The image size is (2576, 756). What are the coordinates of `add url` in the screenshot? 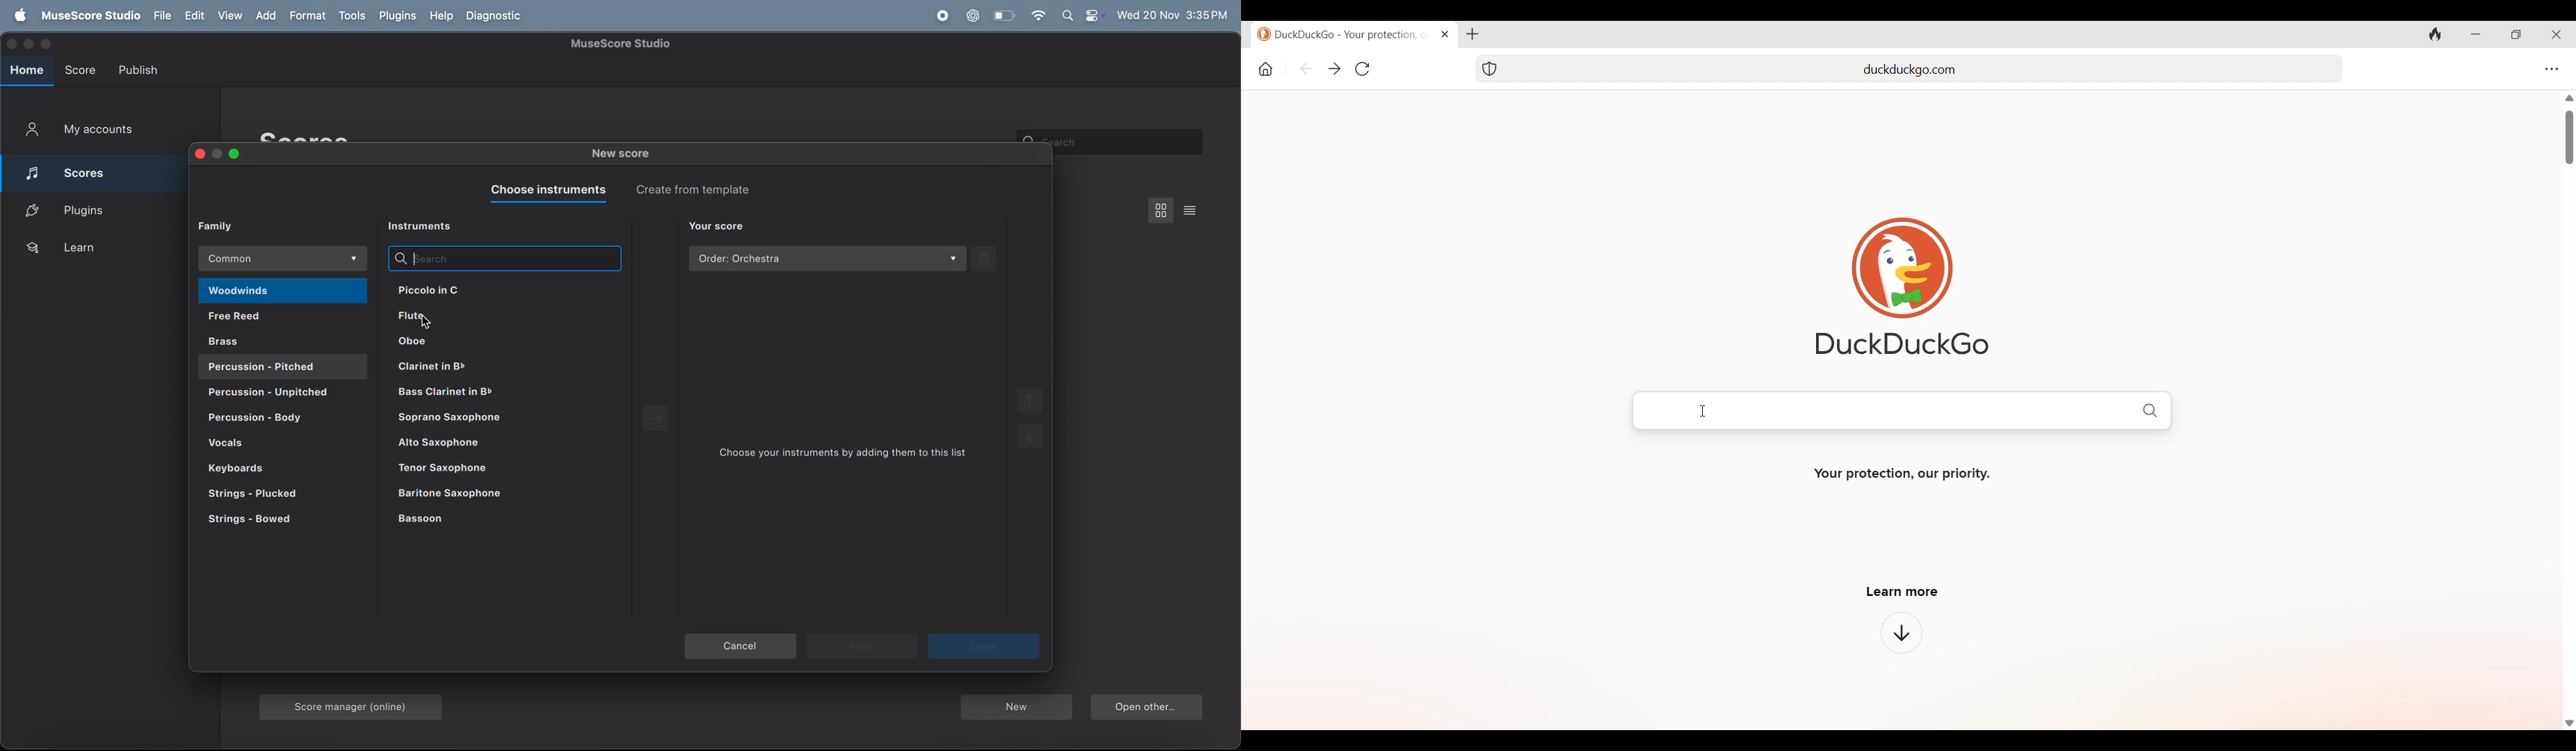 It's located at (1922, 70).